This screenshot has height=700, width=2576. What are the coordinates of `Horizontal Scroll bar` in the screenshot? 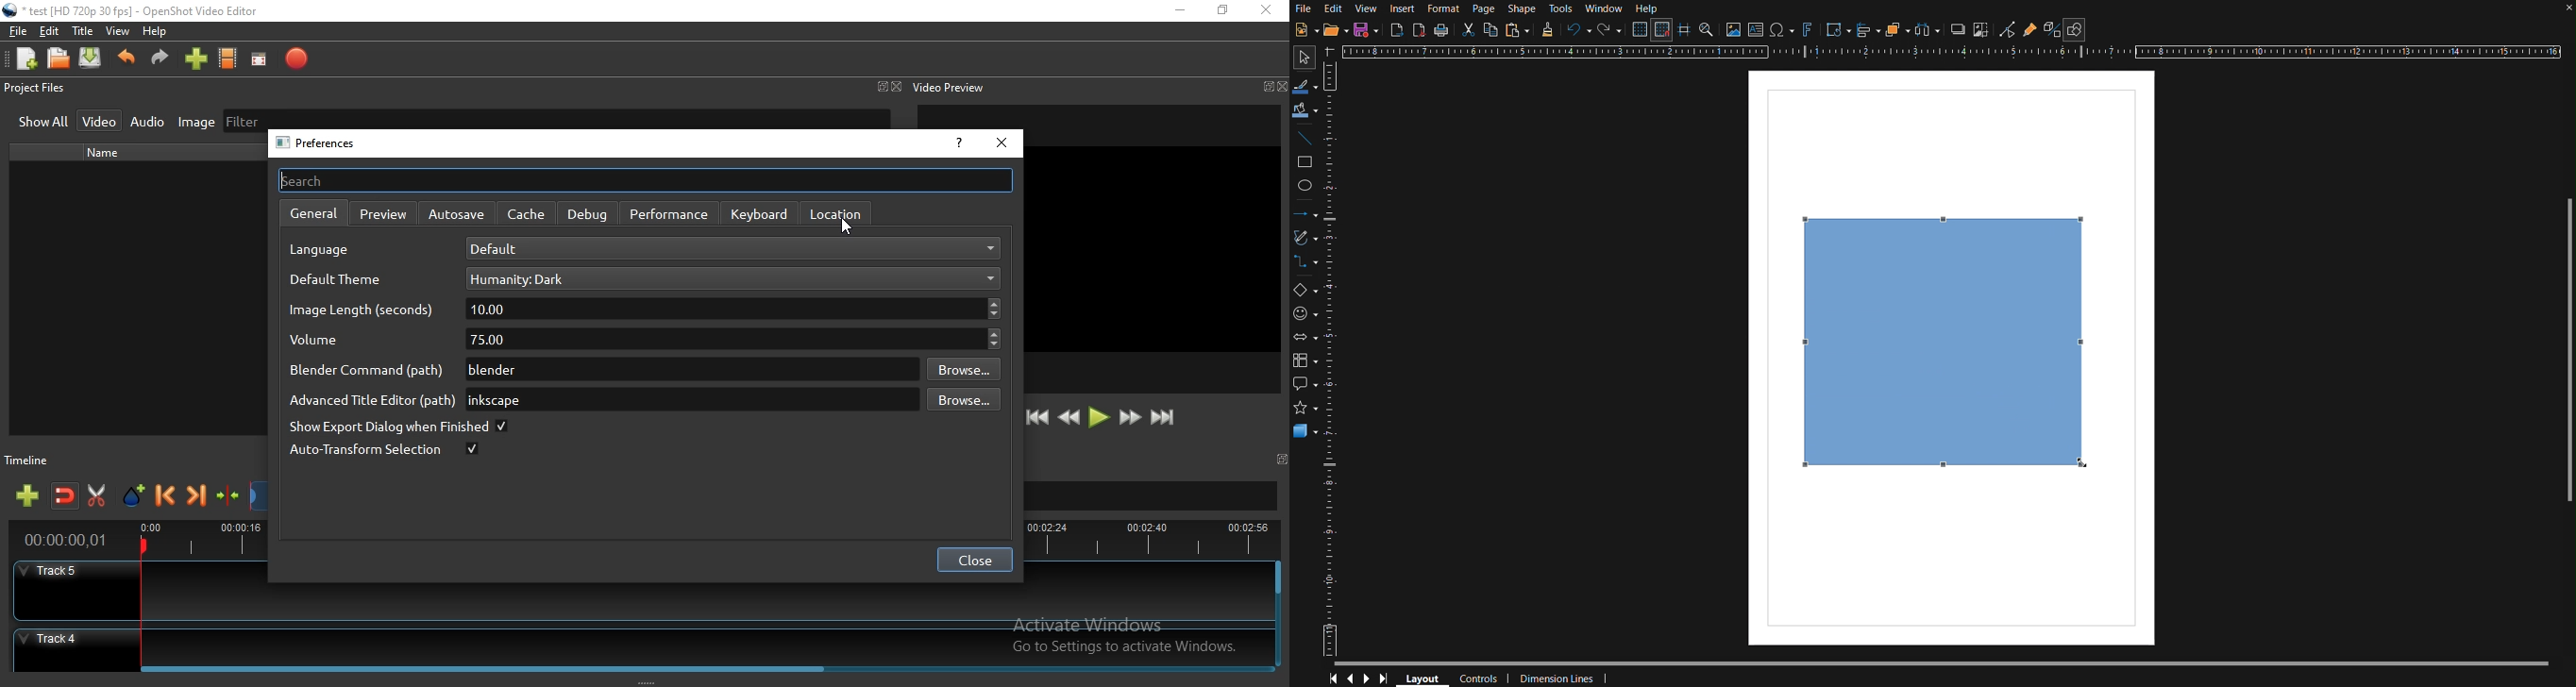 It's located at (706, 666).